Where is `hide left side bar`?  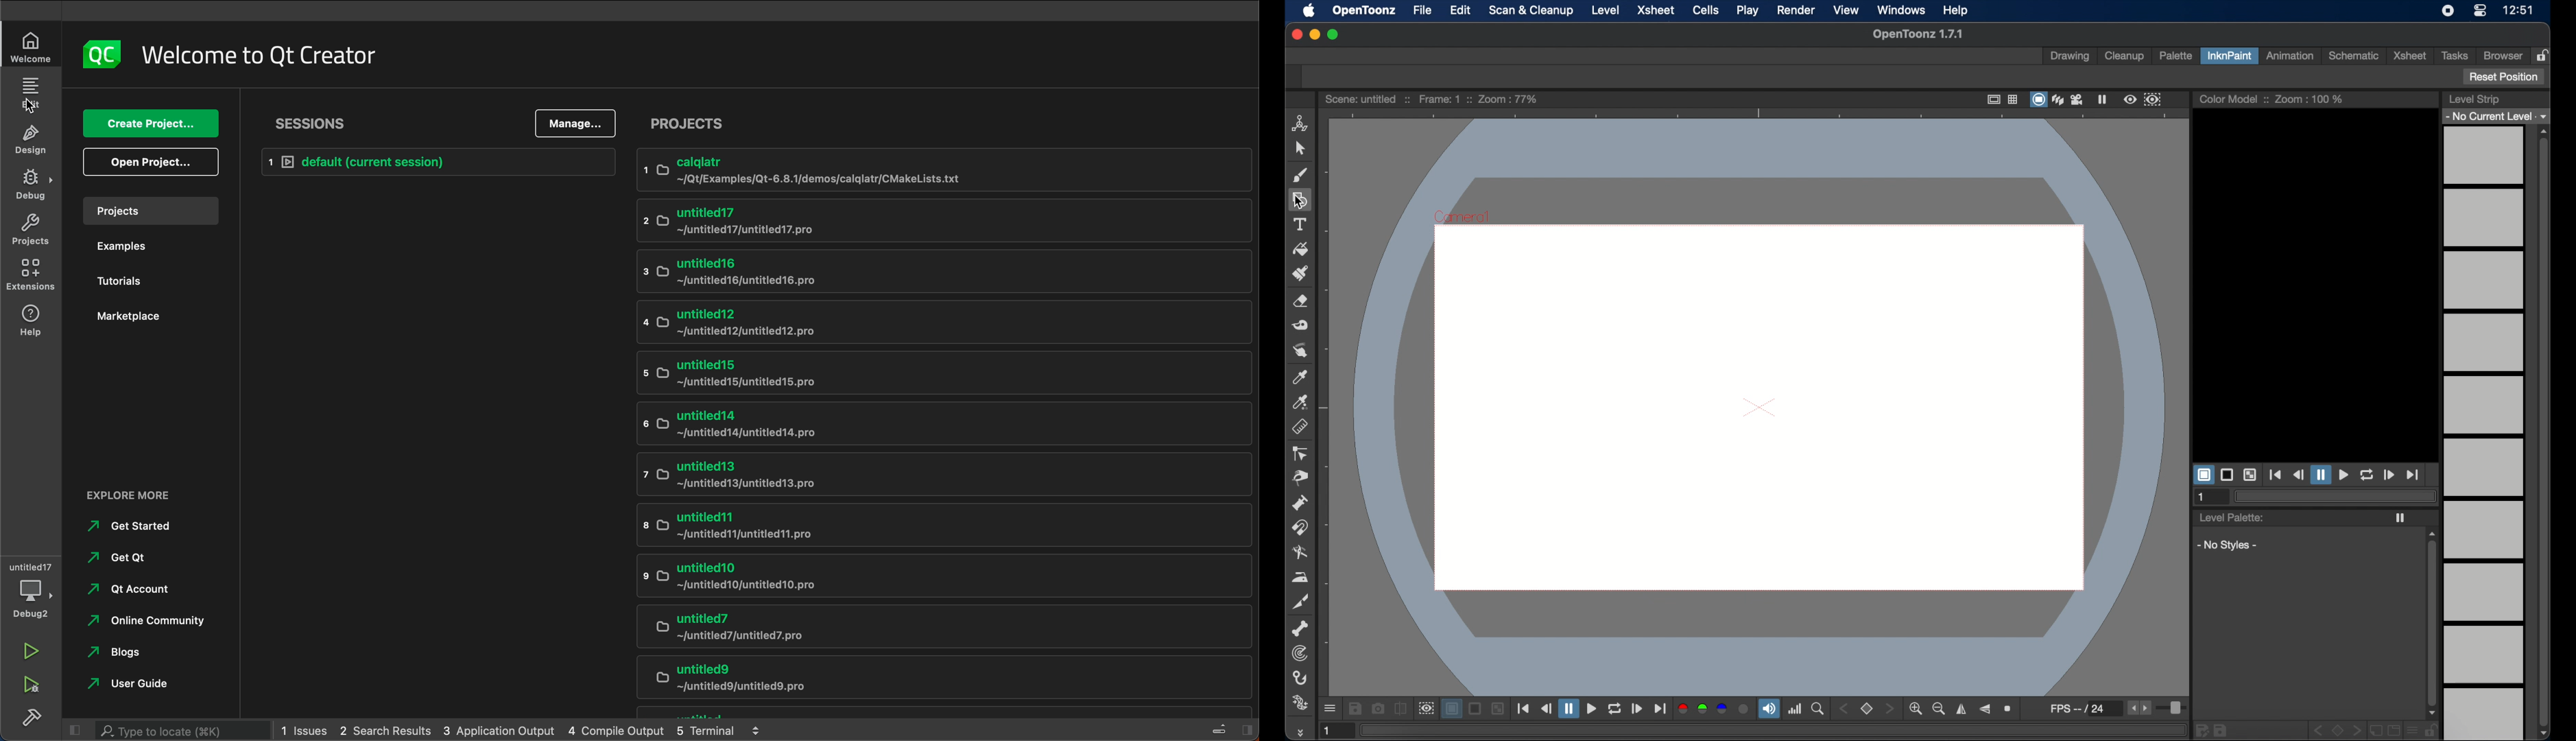 hide left side bar is located at coordinates (71, 731).